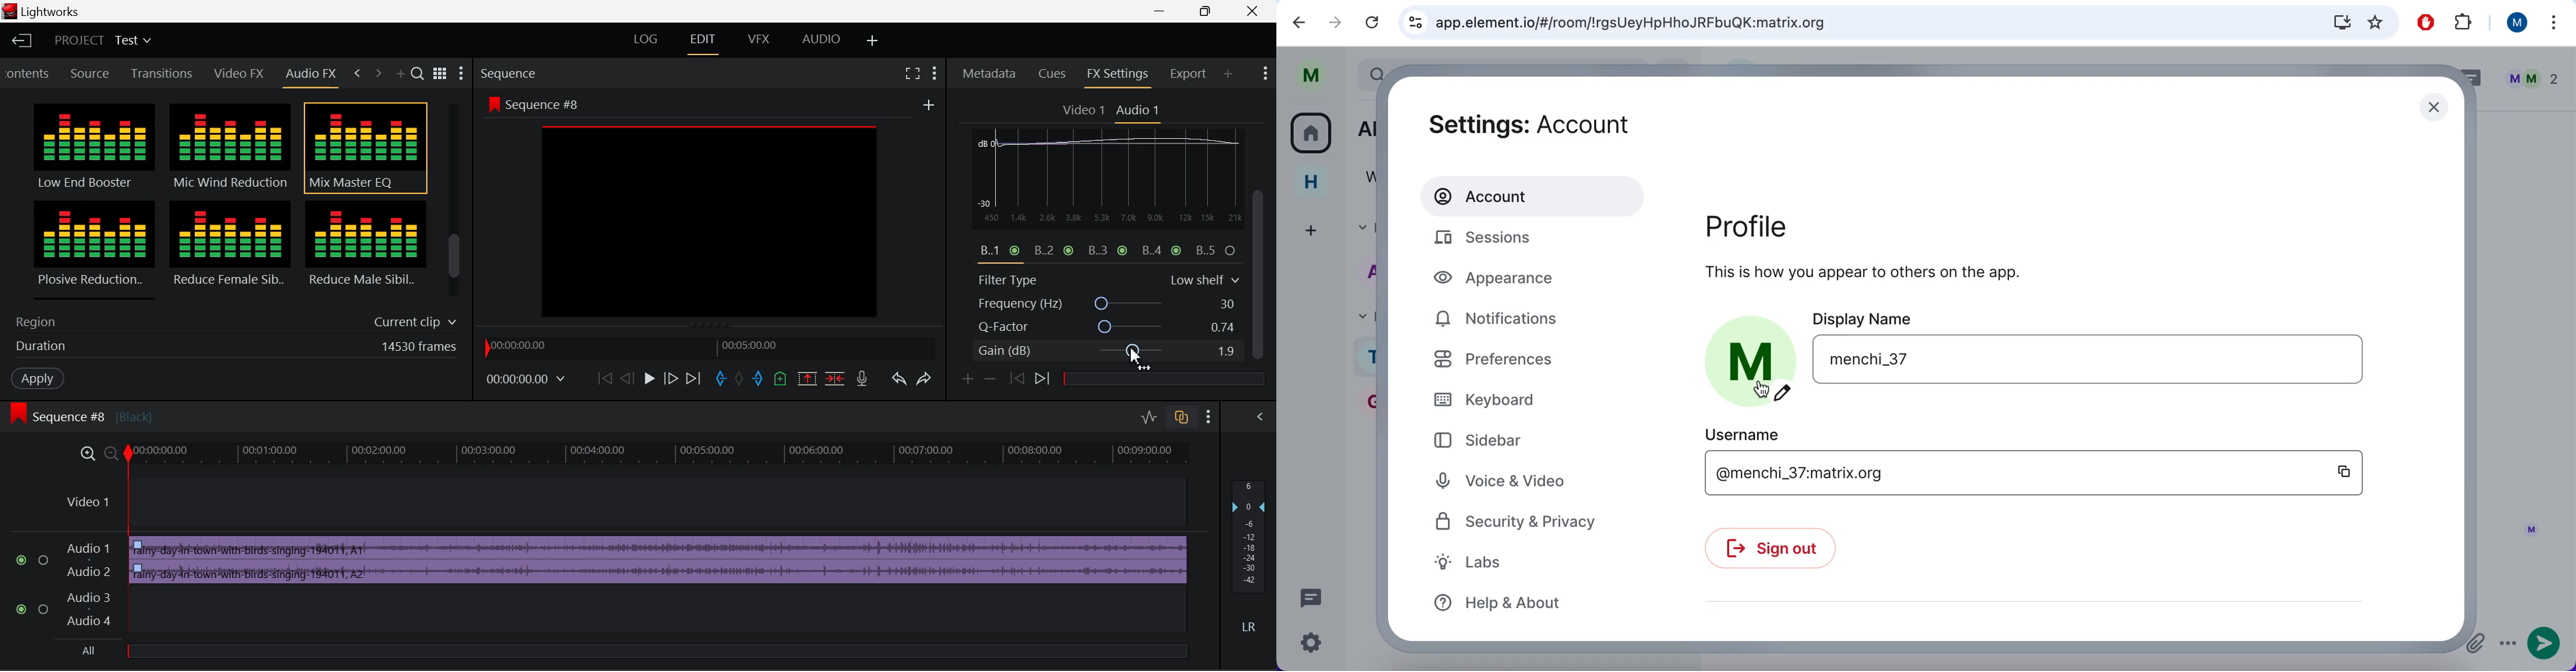 This screenshot has height=672, width=2576. What do you see at coordinates (761, 42) in the screenshot?
I see `VFX Layout` at bounding box center [761, 42].